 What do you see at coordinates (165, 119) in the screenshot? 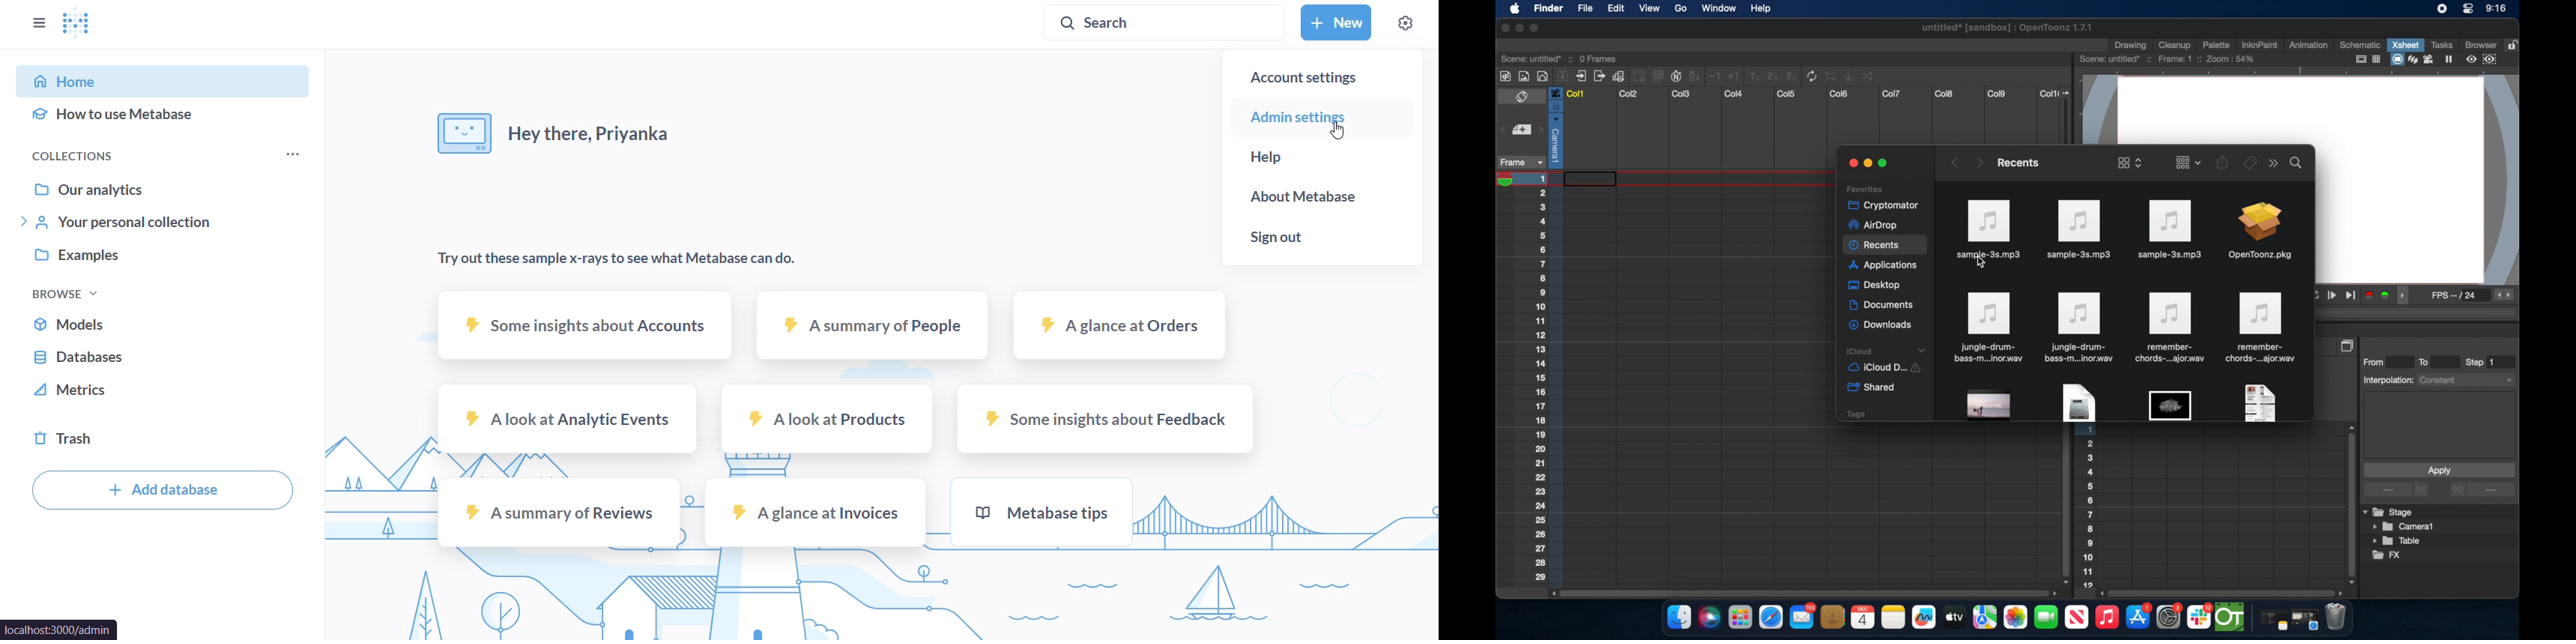
I see `how to use metabase` at bounding box center [165, 119].